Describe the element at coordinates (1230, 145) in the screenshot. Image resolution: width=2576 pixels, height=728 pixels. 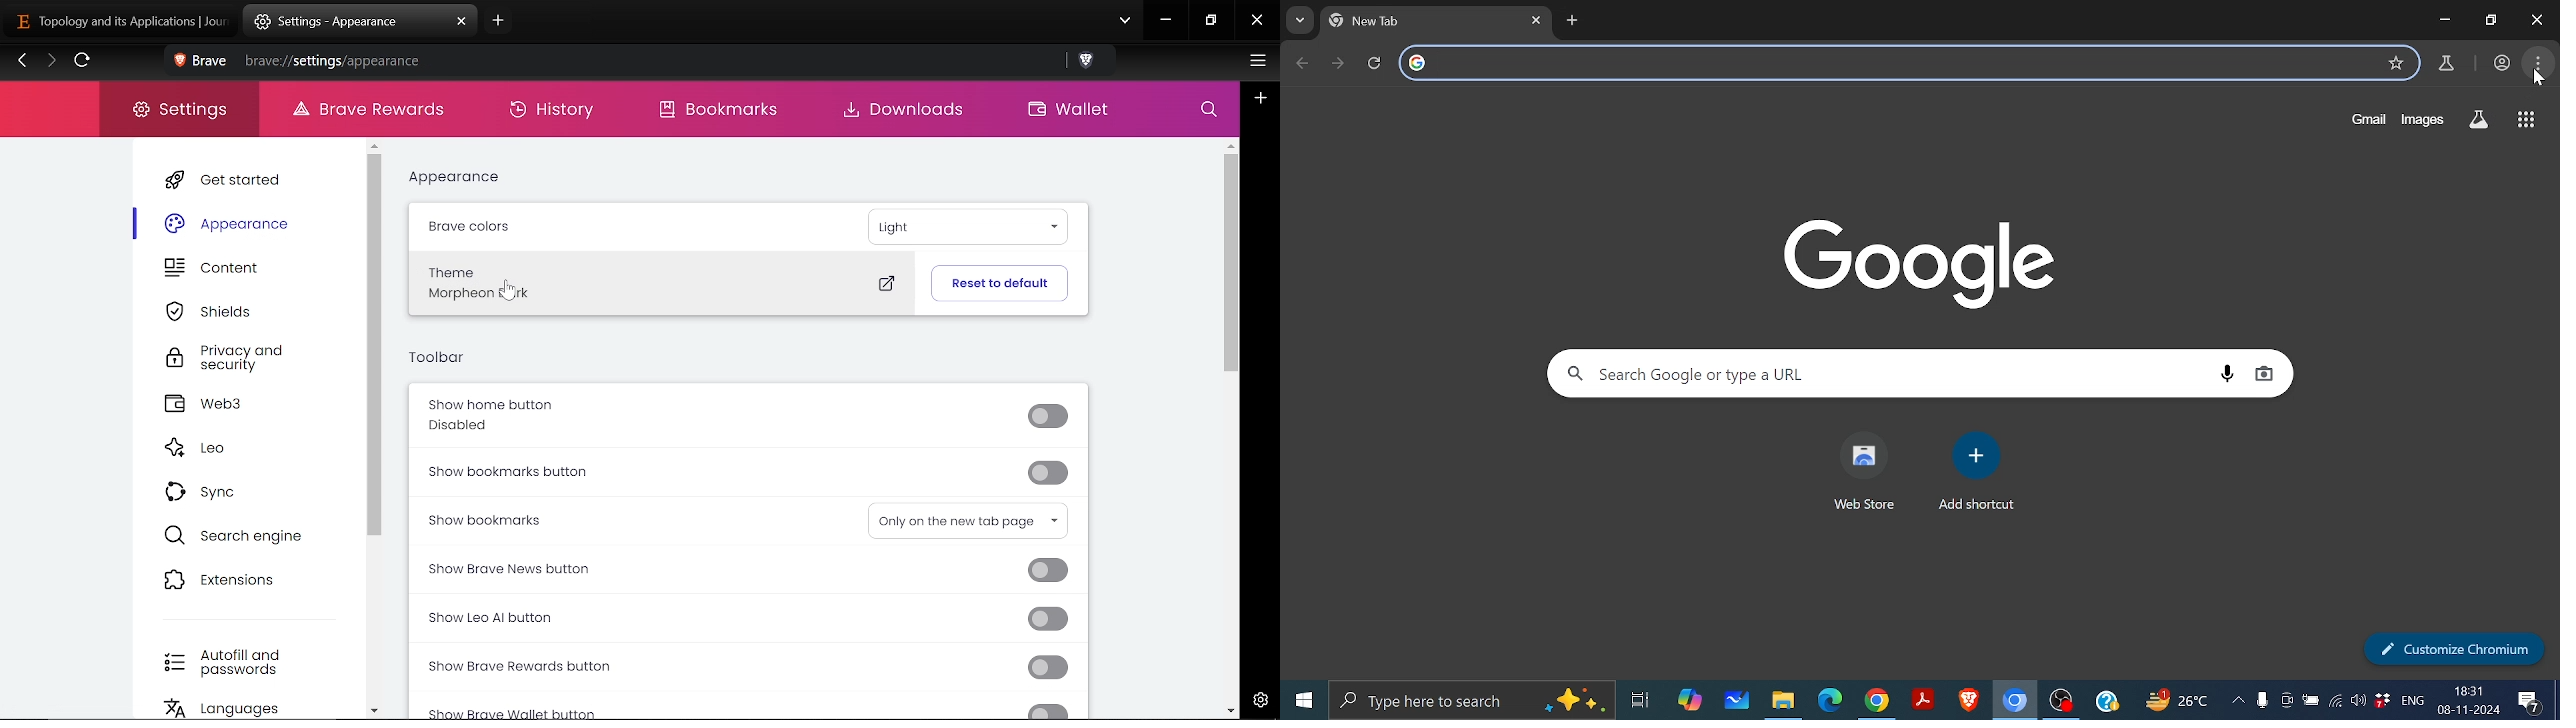
I see `Move up toolbar` at that location.